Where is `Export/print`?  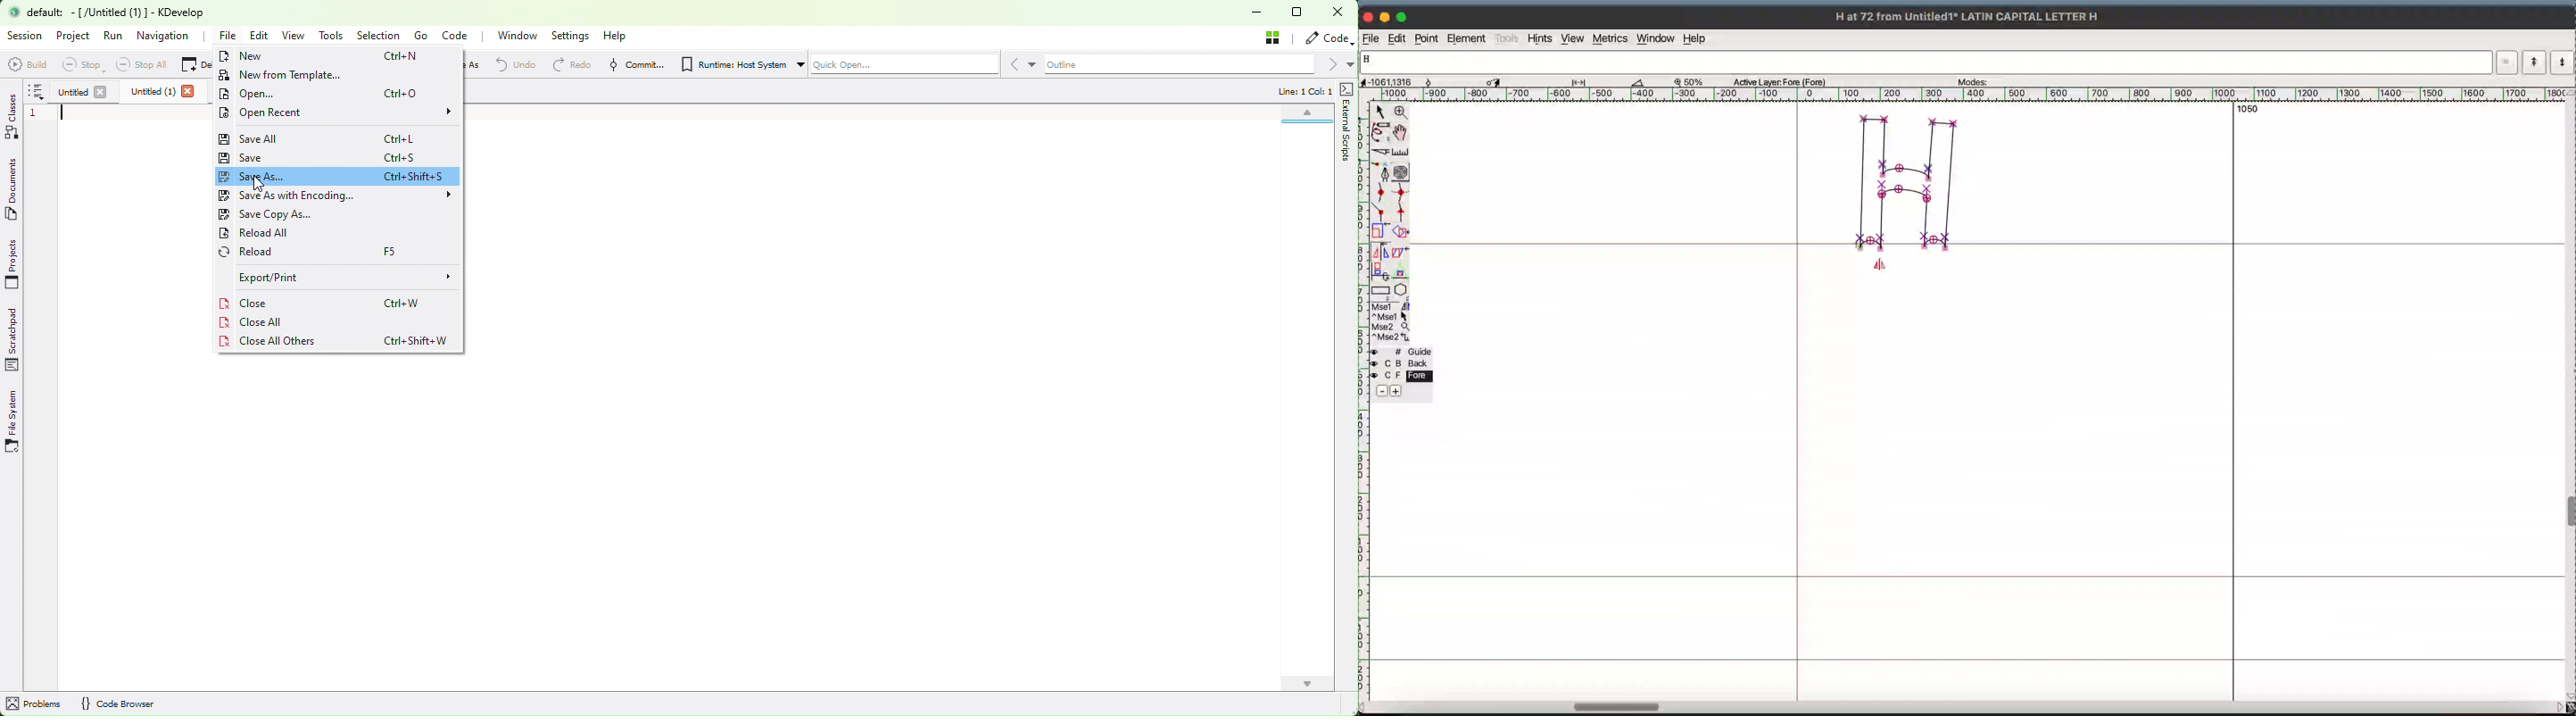 Export/print is located at coordinates (340, 276).